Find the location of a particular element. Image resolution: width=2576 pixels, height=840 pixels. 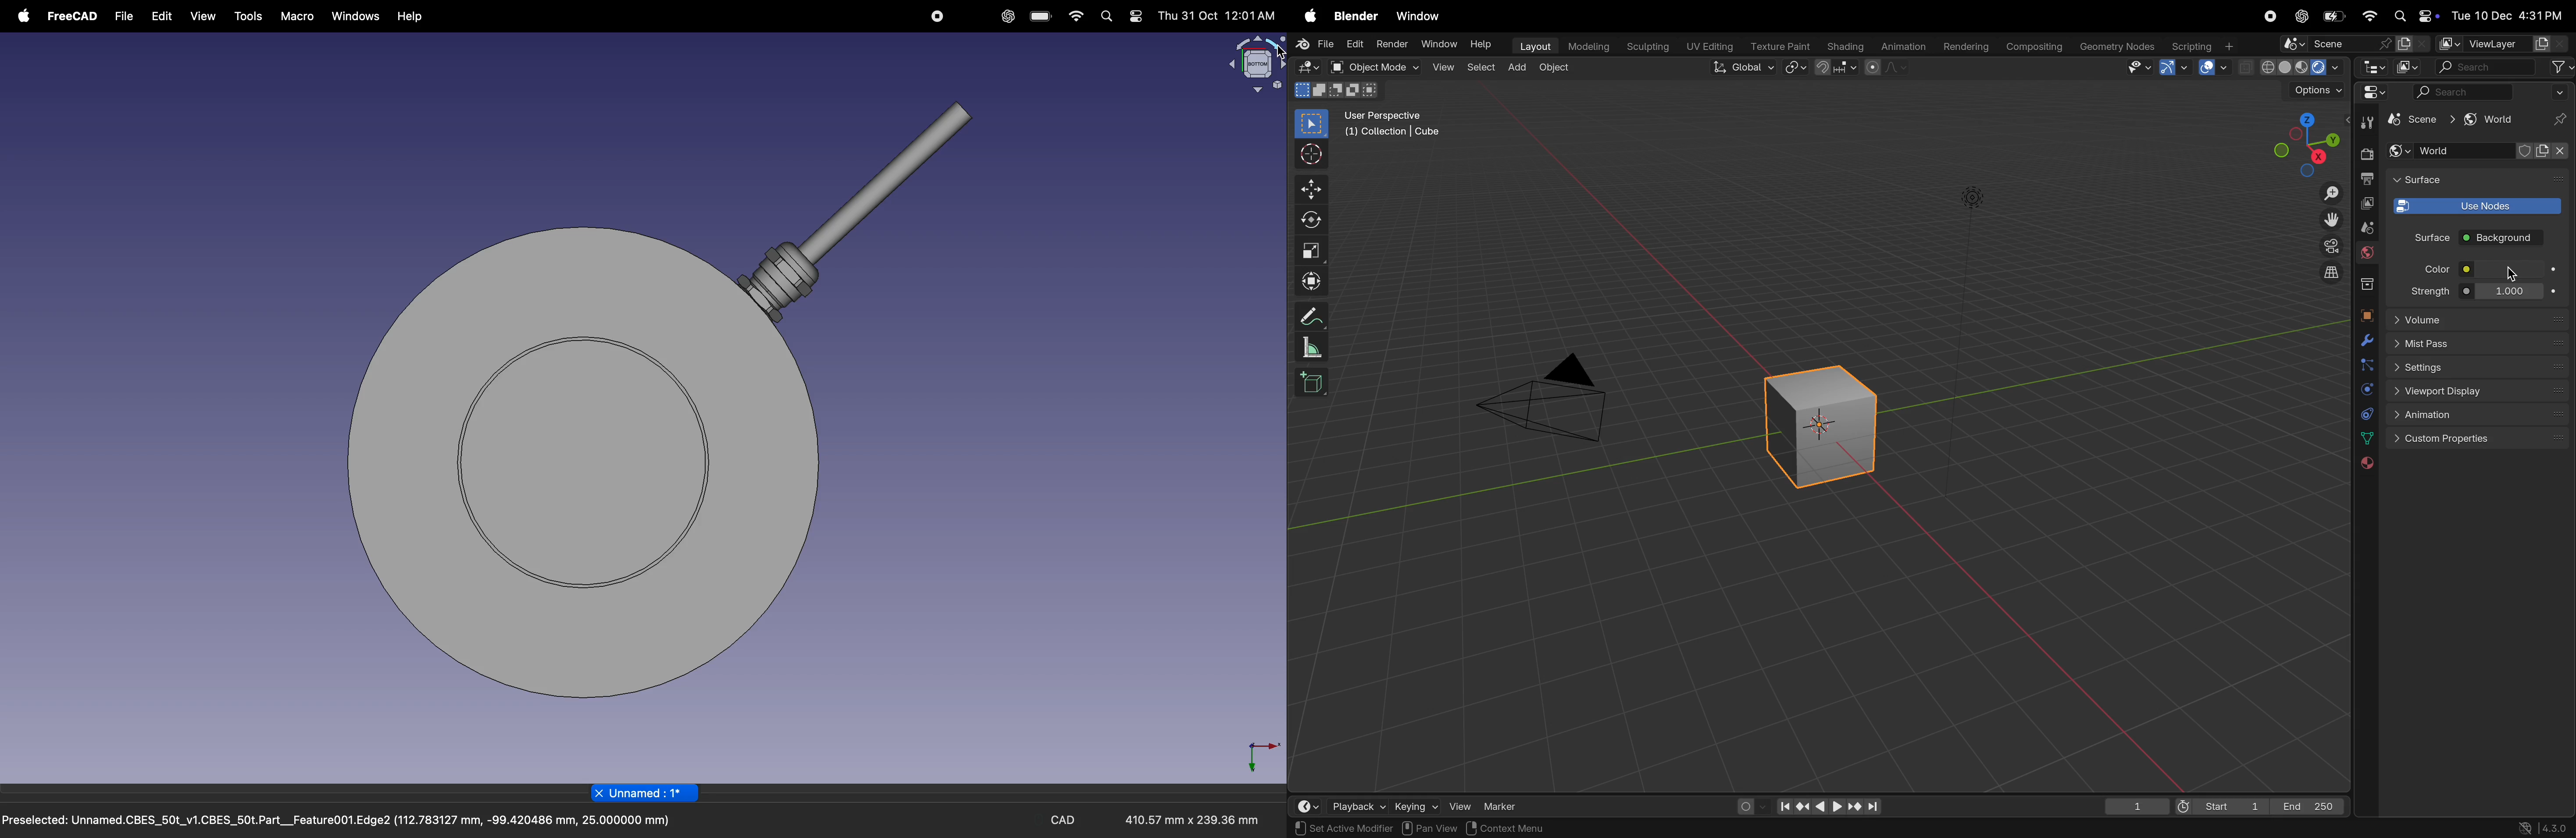

animation is located at coordinates (2482, 416).